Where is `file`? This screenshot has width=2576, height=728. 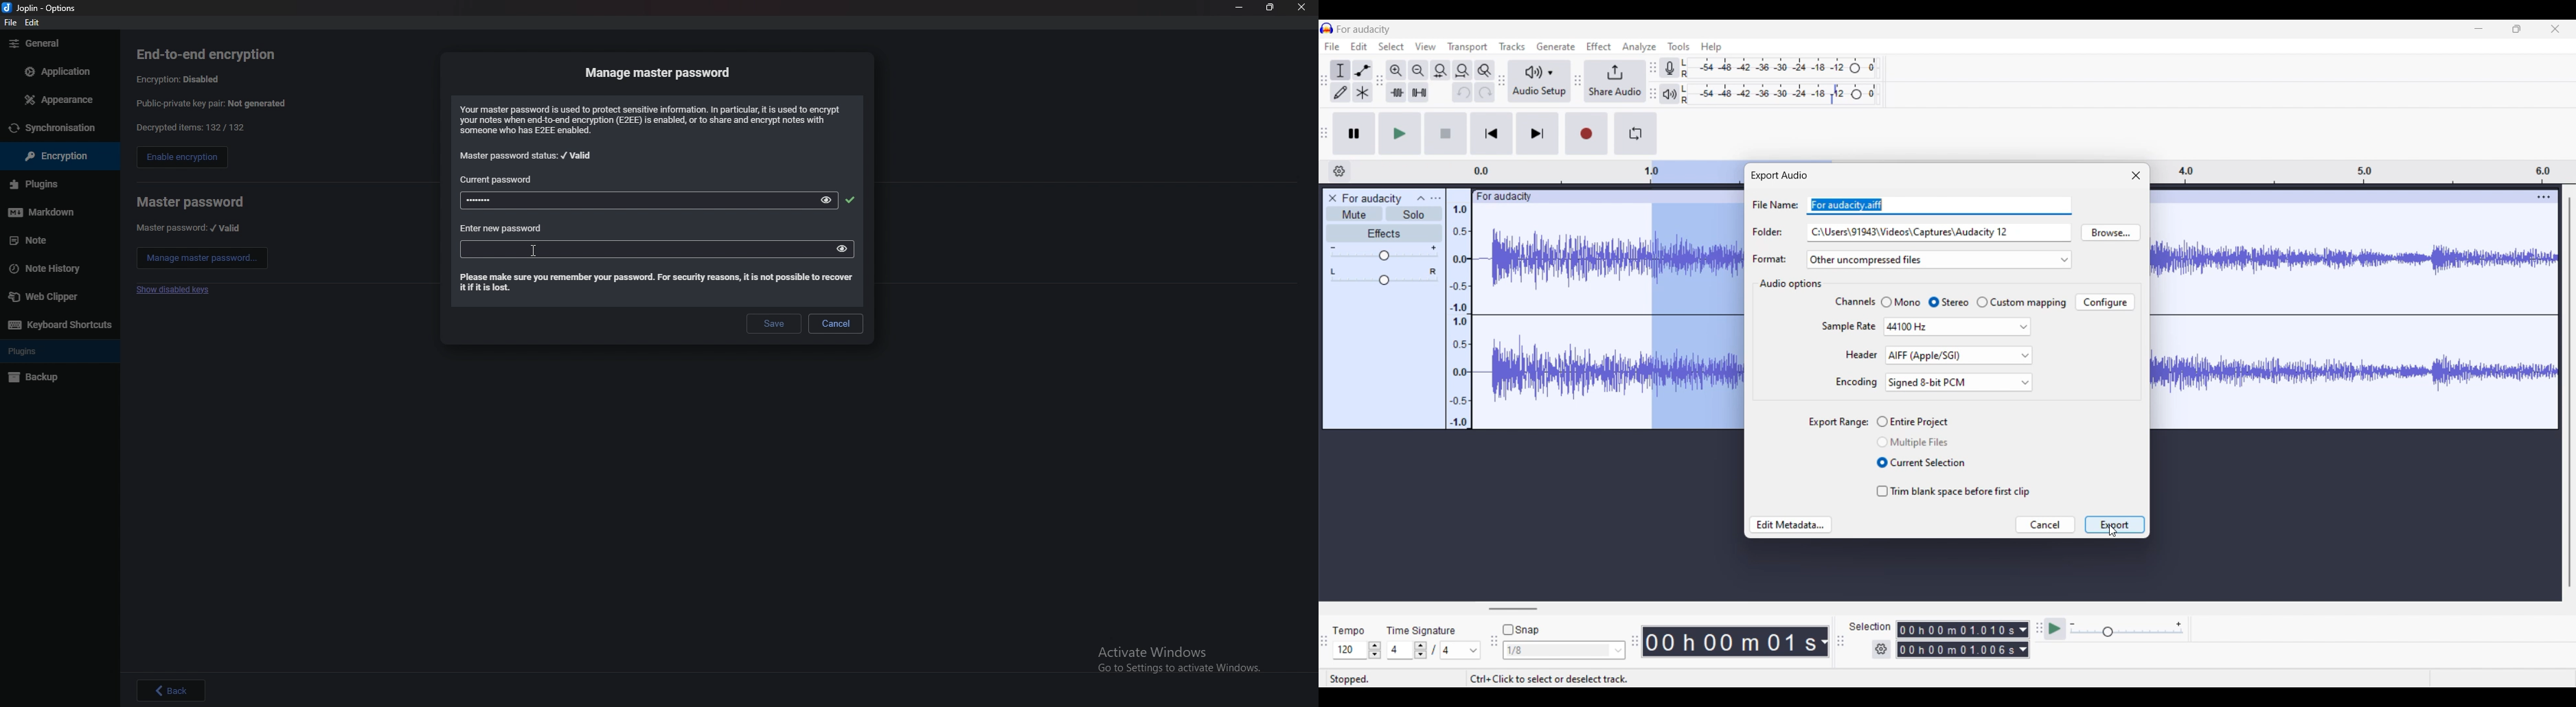
file is located at coordinates (11, 24).